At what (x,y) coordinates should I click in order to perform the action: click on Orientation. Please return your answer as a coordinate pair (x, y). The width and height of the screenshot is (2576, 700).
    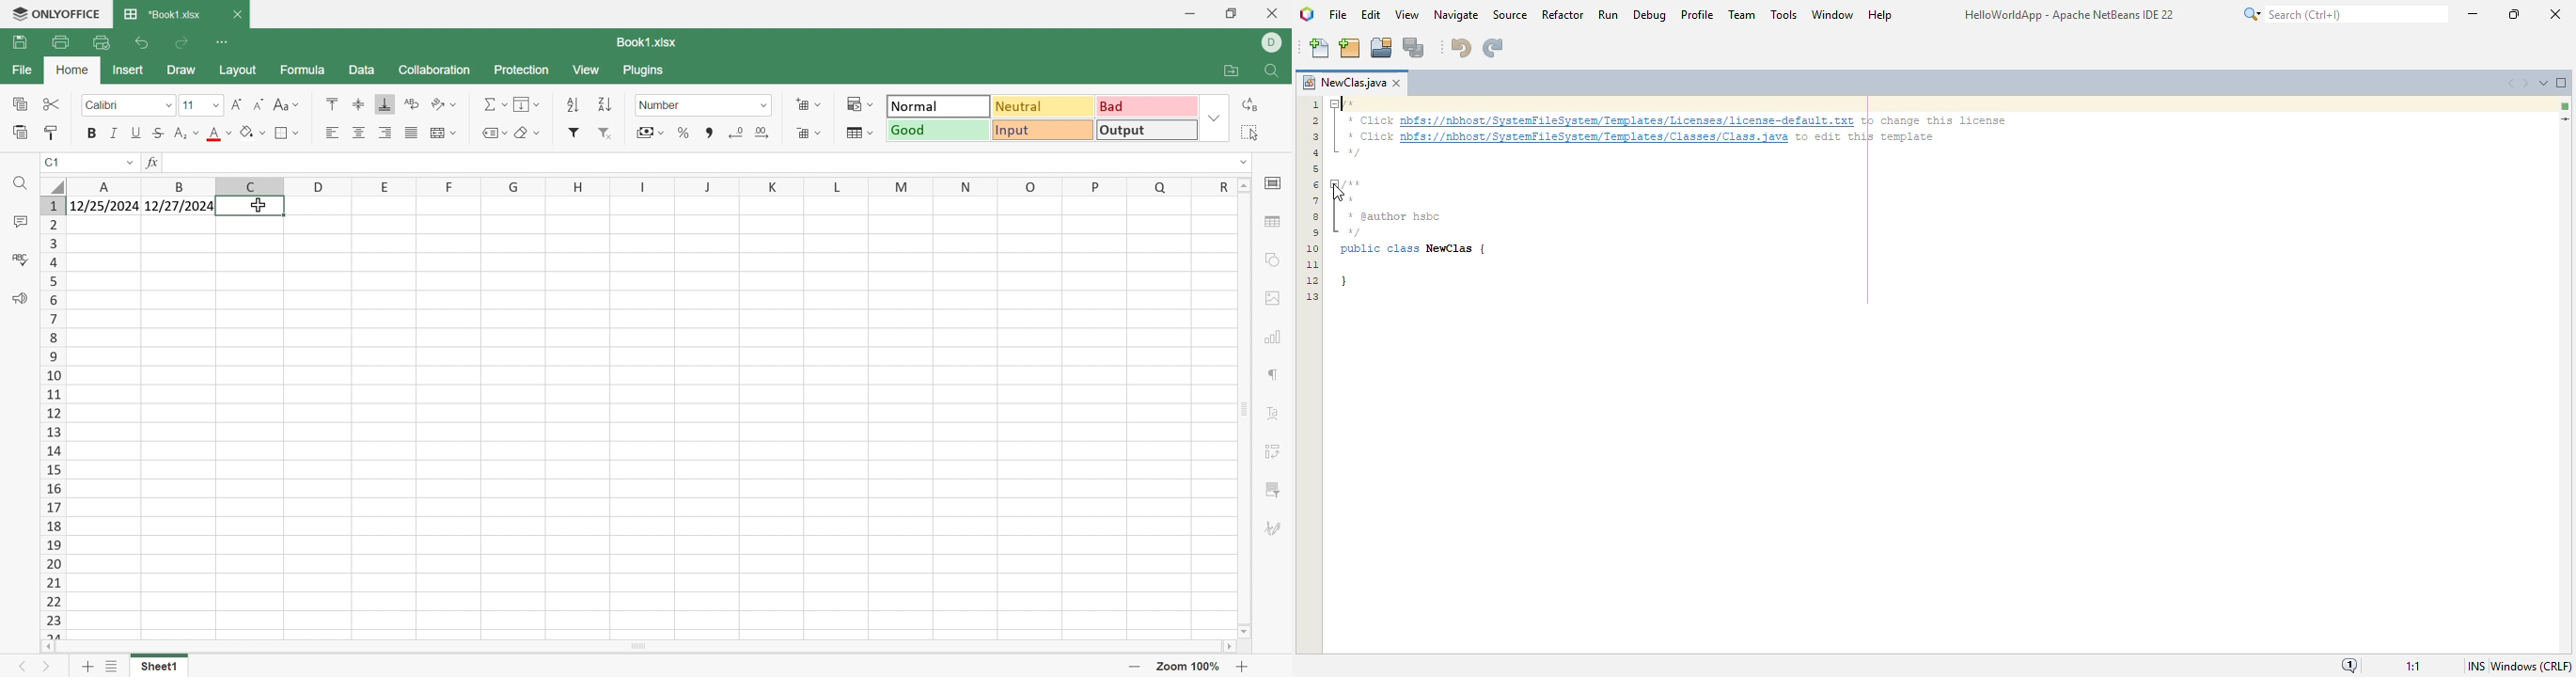
    Looking at the image, I should click on (445, 103).